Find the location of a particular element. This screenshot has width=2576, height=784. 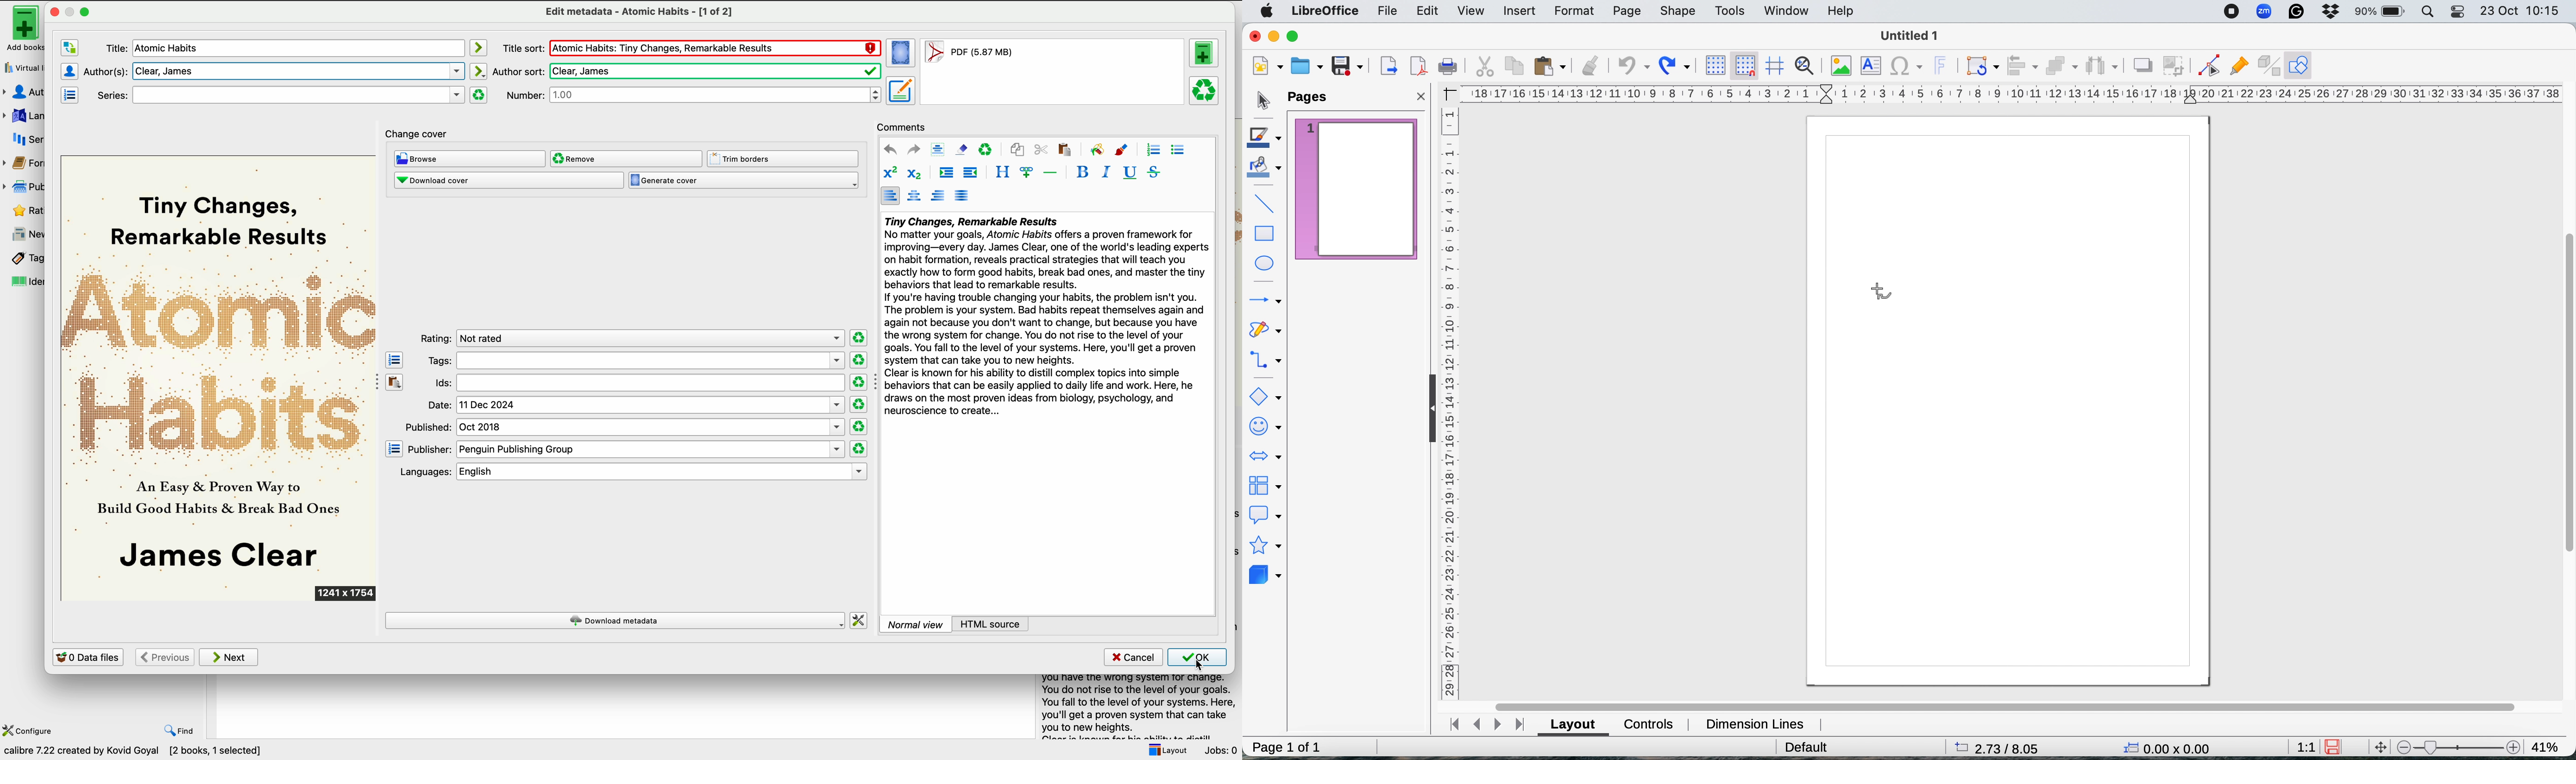

shadow is located at coordinates (2143, 66).